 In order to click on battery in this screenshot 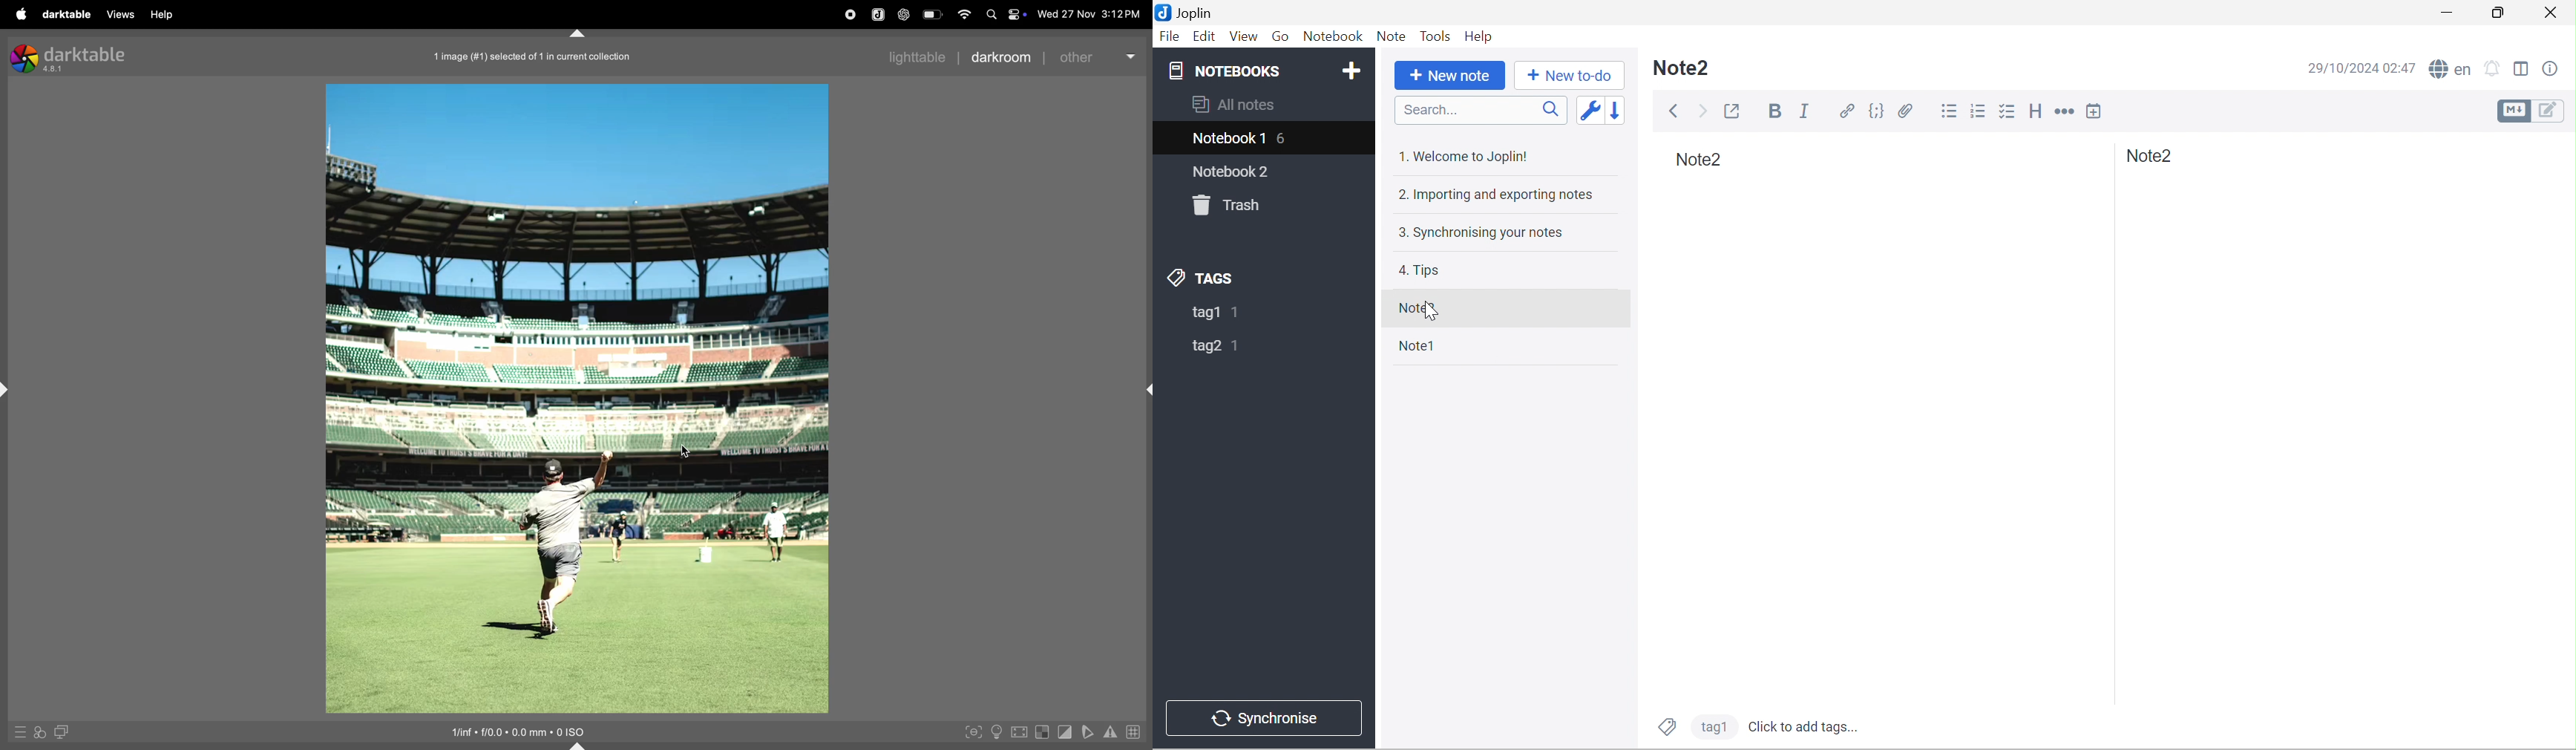, I will do `click(933, 13)`.